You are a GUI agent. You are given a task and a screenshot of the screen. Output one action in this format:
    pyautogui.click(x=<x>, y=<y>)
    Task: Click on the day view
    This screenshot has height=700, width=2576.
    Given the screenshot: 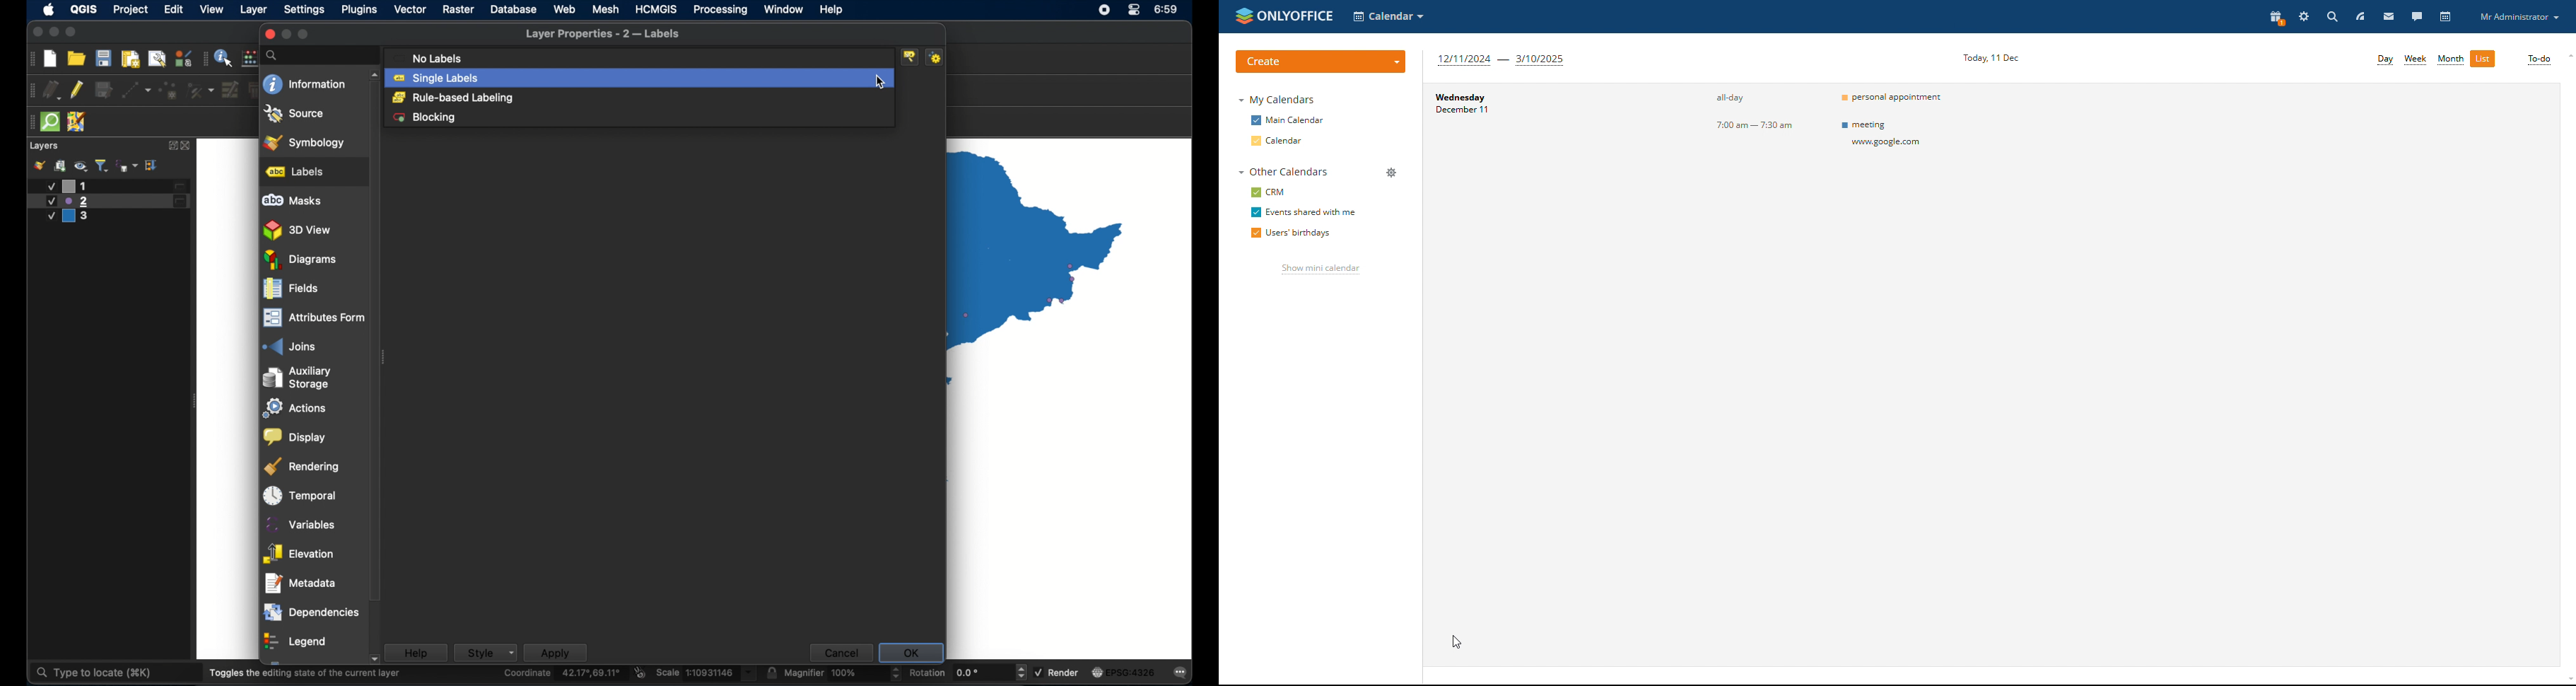 What is the action you would take?
    pyautogui.click(x=2386, y=60)
    